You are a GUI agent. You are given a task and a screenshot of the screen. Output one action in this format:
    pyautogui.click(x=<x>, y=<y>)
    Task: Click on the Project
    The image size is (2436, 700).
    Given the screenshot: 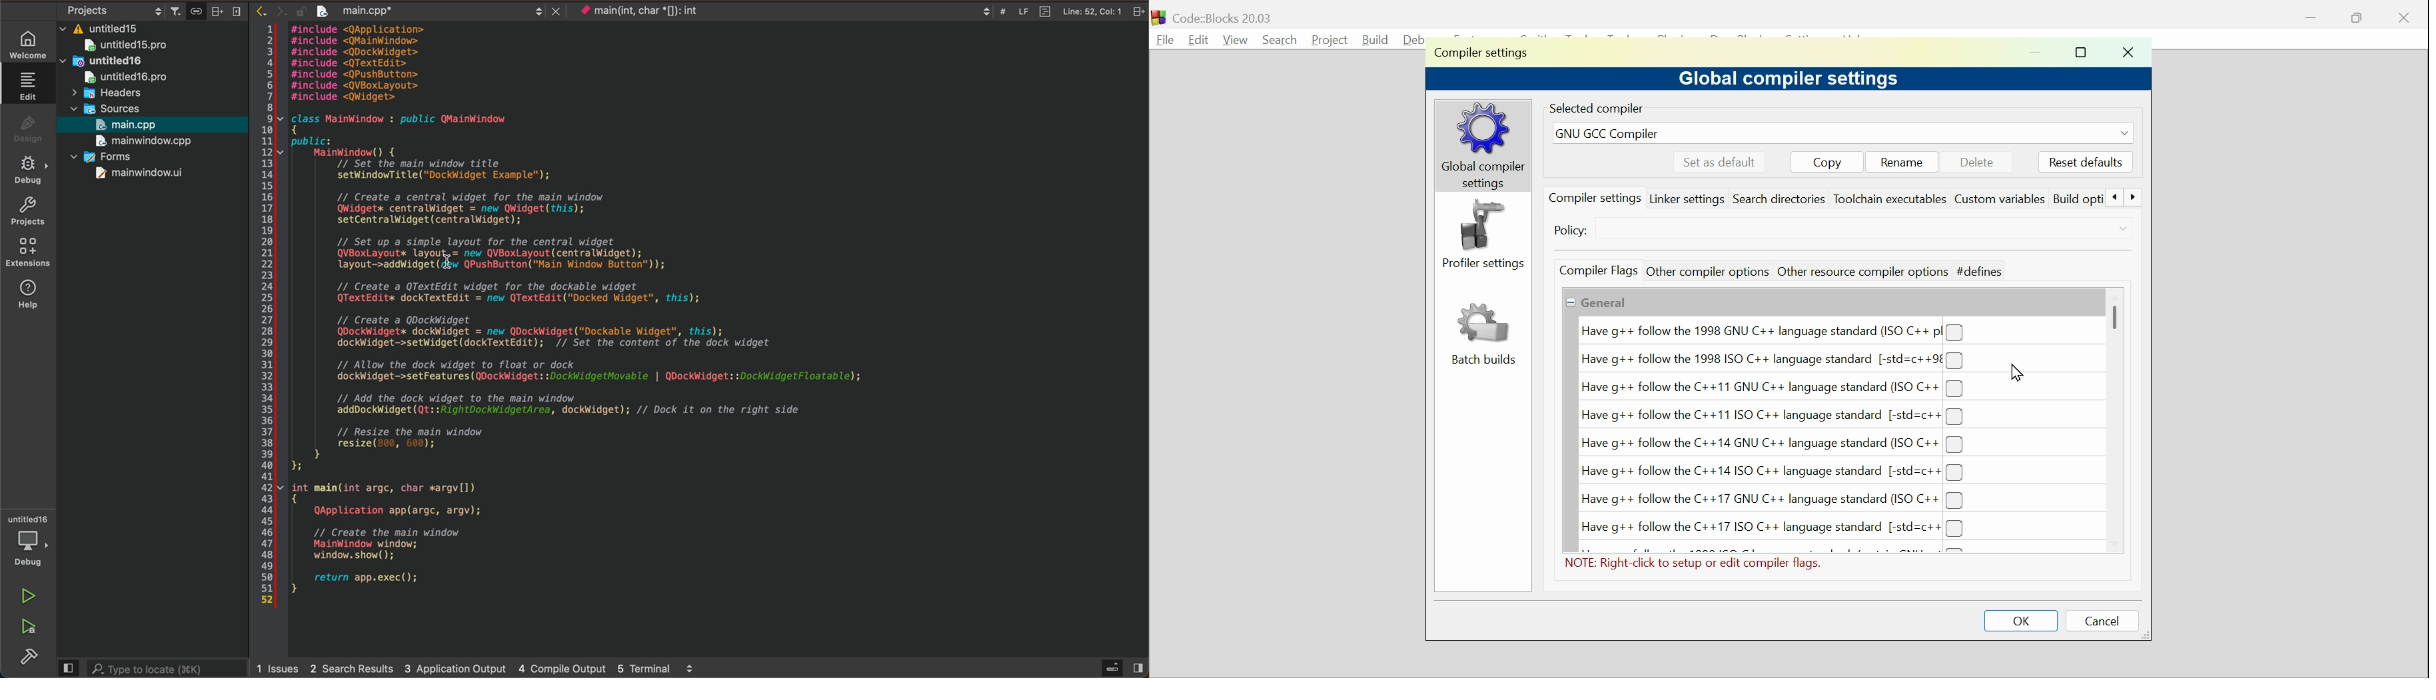 What is the action you would take?
    pyautogui.click(x=1328, y=39)
    